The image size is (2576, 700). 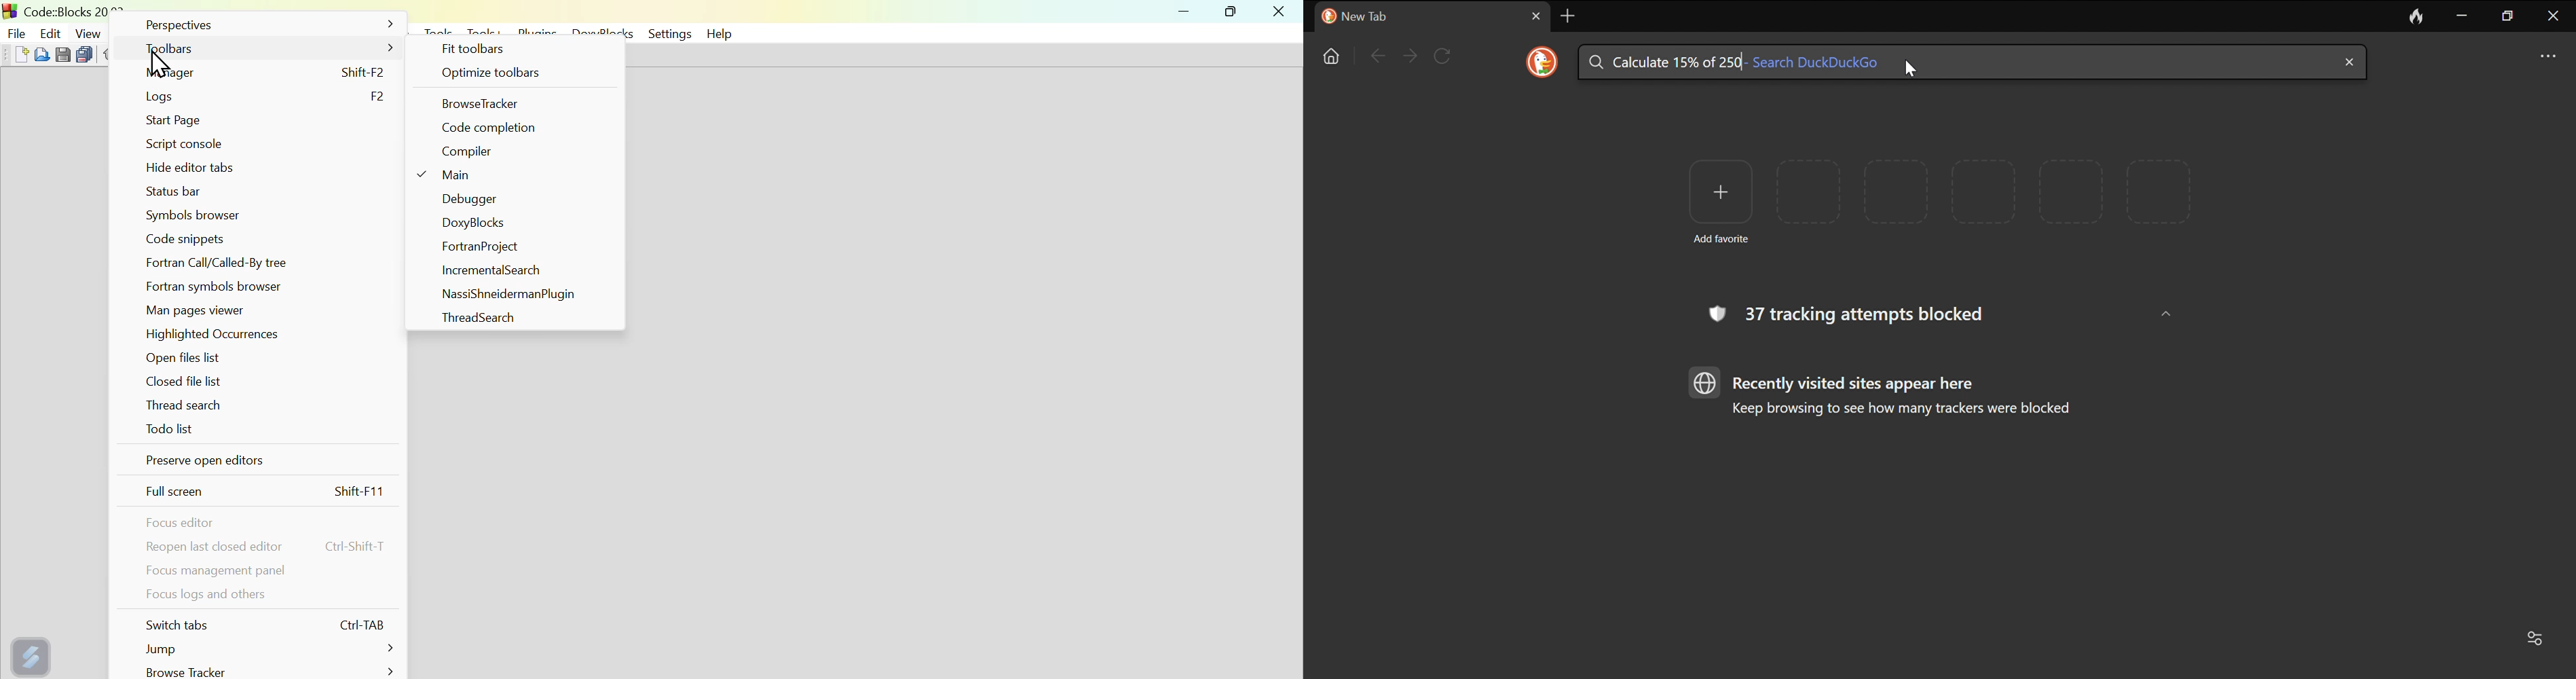 What do you see at coordinates (194, 238) in the screenshot?
I see `Code snippets` at bounding box center [194, 238].